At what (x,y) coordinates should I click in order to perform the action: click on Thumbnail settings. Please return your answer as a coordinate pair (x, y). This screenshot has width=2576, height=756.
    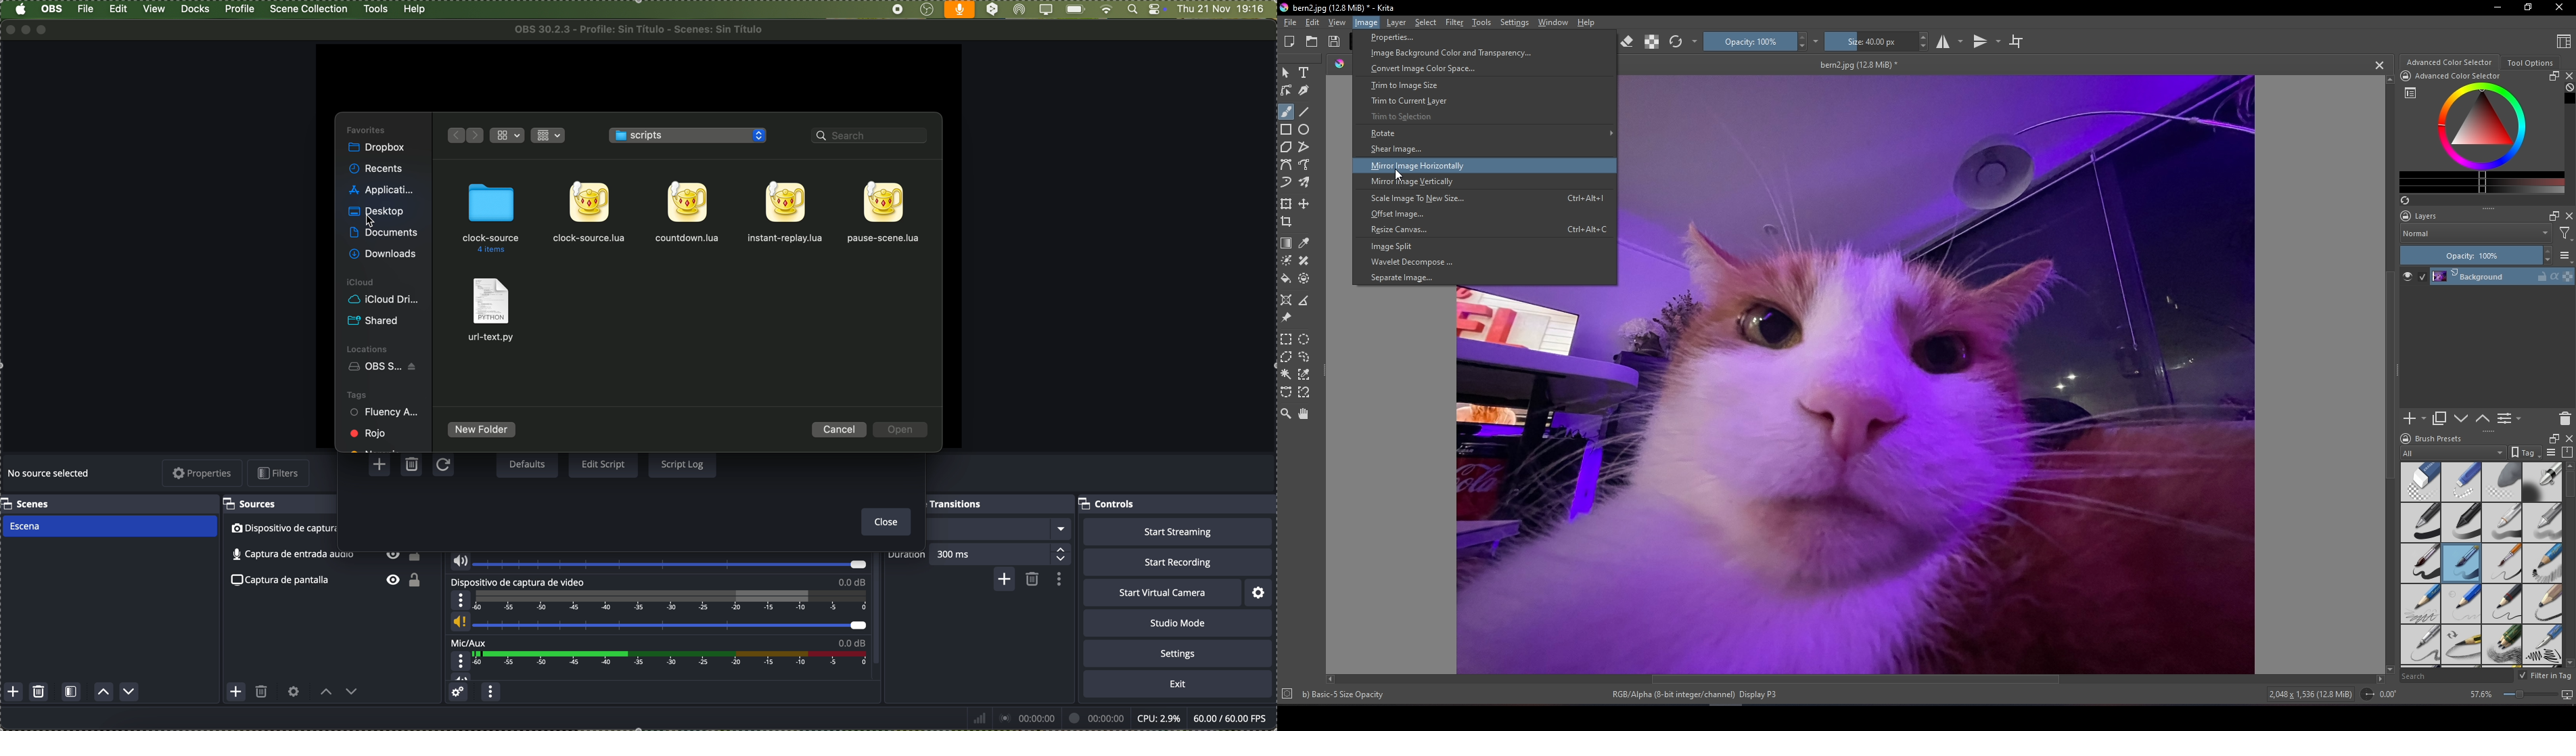
    Looking at the image, I should click on (2564, 255).